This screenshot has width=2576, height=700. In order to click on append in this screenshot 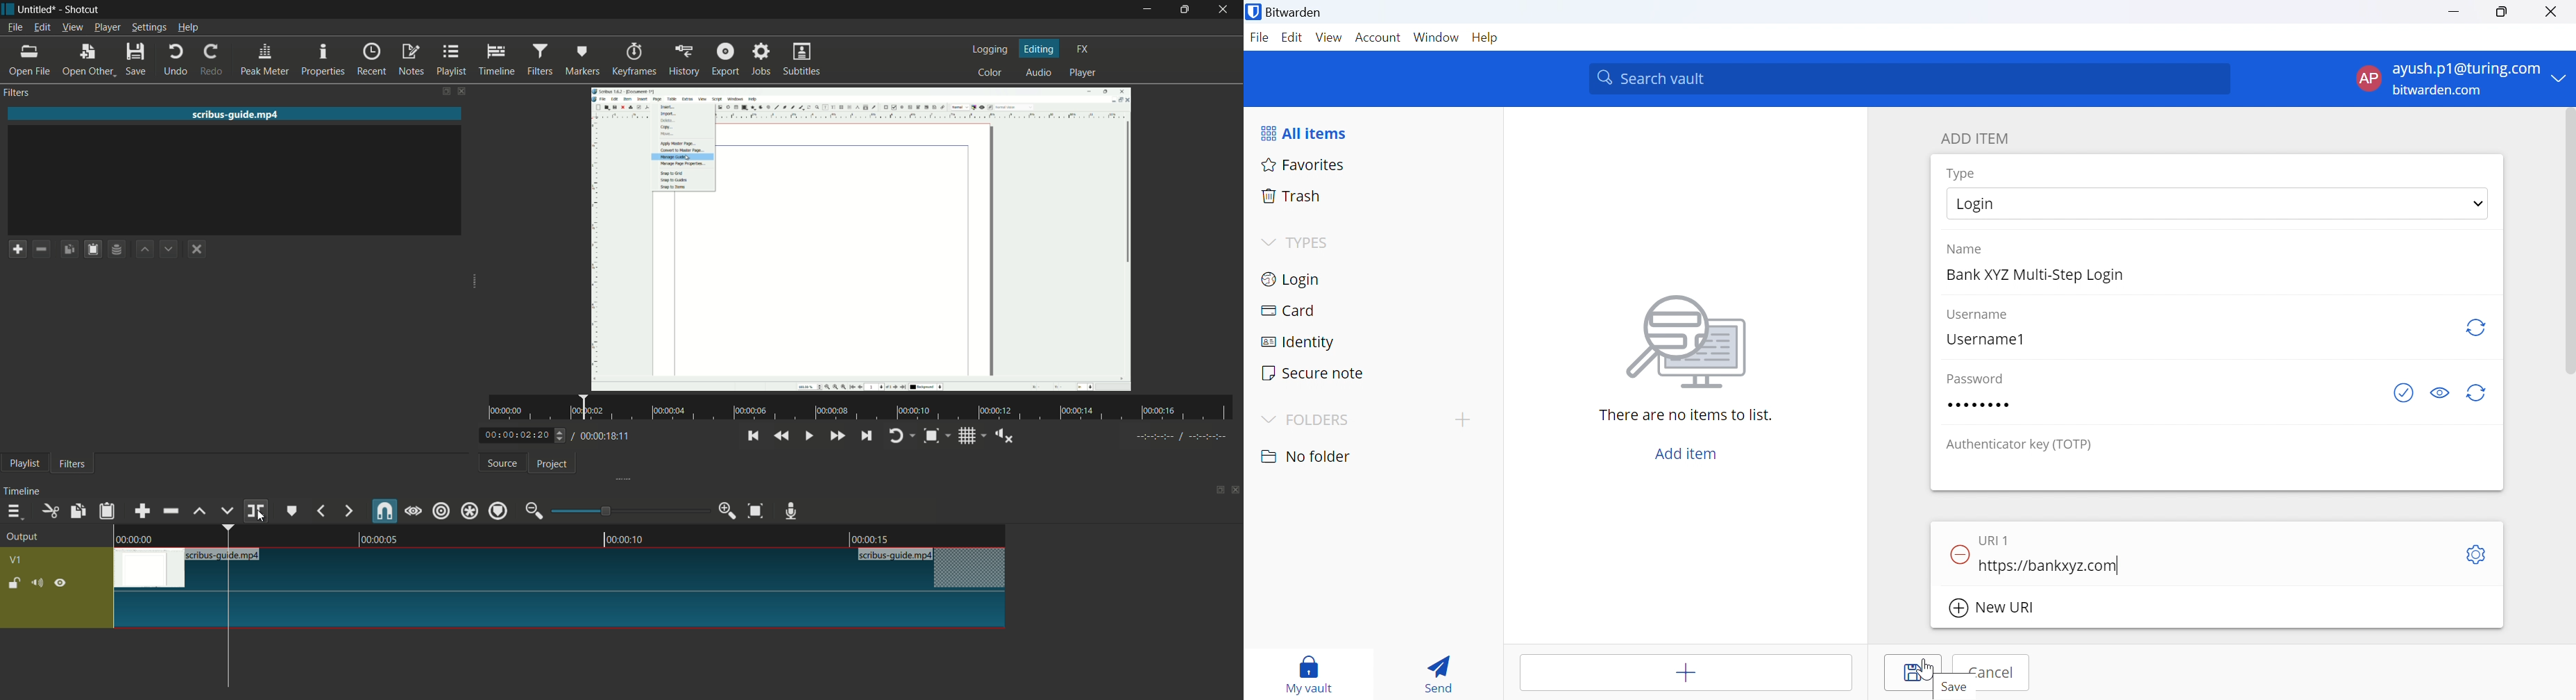, I will do `click(142, 511)`.